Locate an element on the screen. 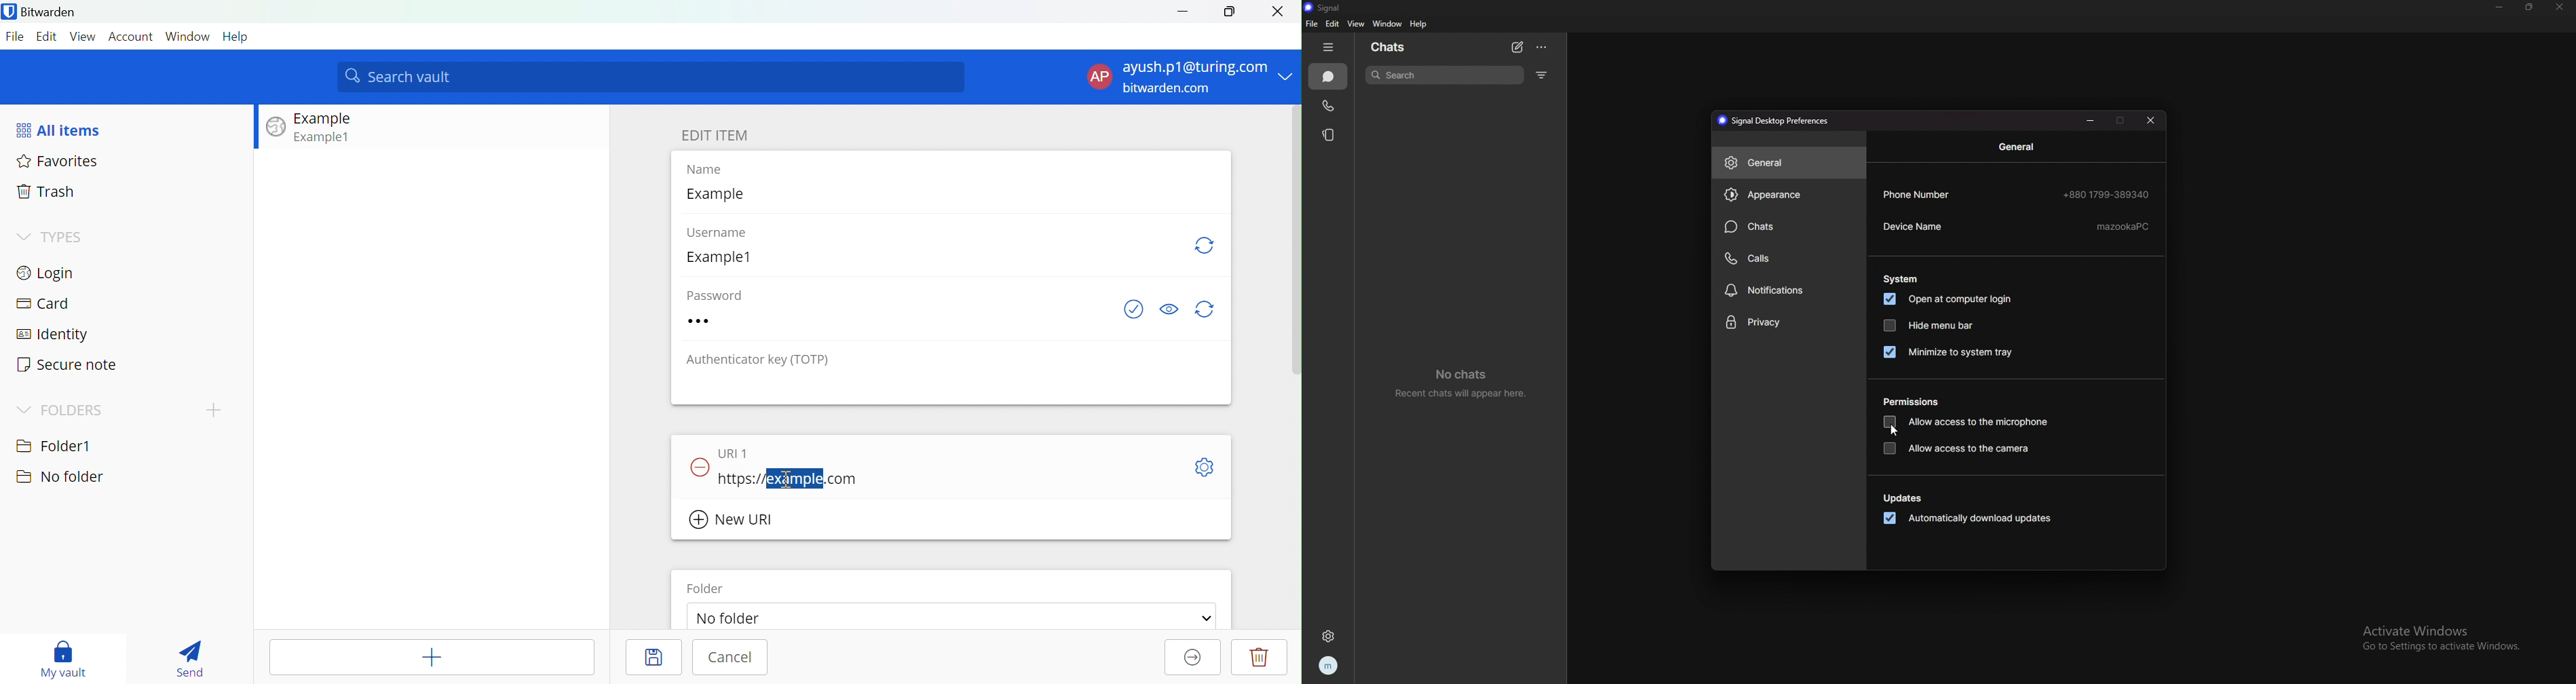 This screenshot has height=700, width=2576. bitwarden.com is located at coordinates (1170, 88).